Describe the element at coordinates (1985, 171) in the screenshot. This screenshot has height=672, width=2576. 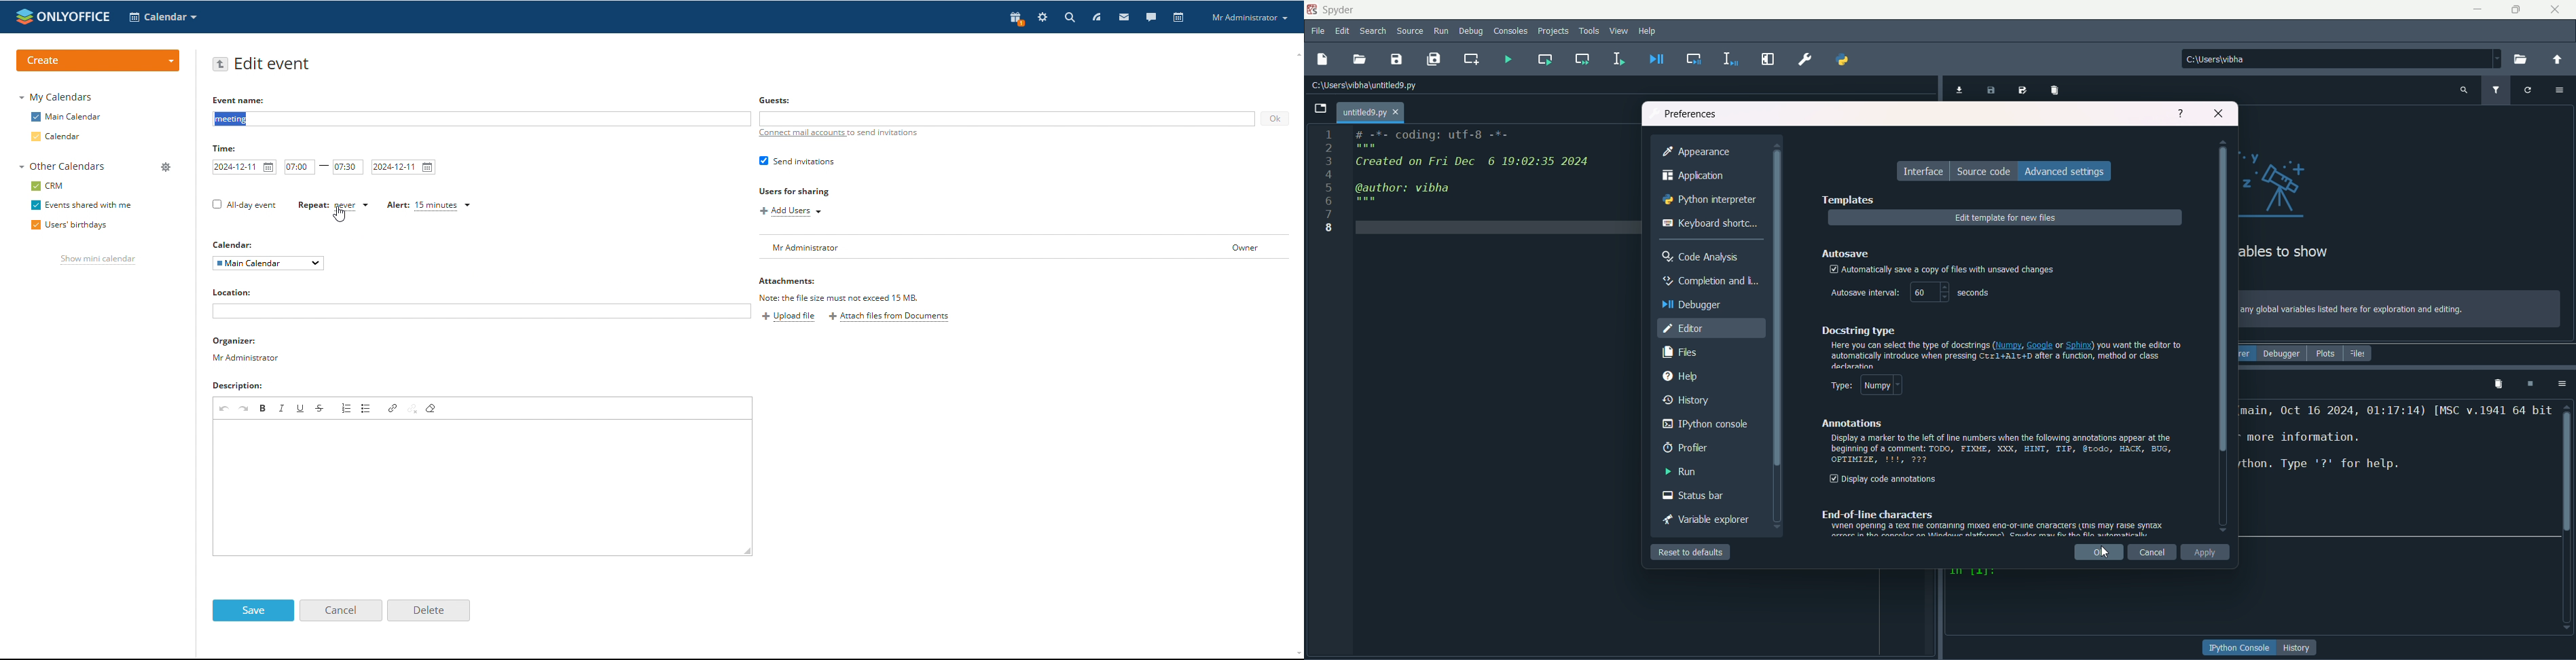
I see `source code` at that location.